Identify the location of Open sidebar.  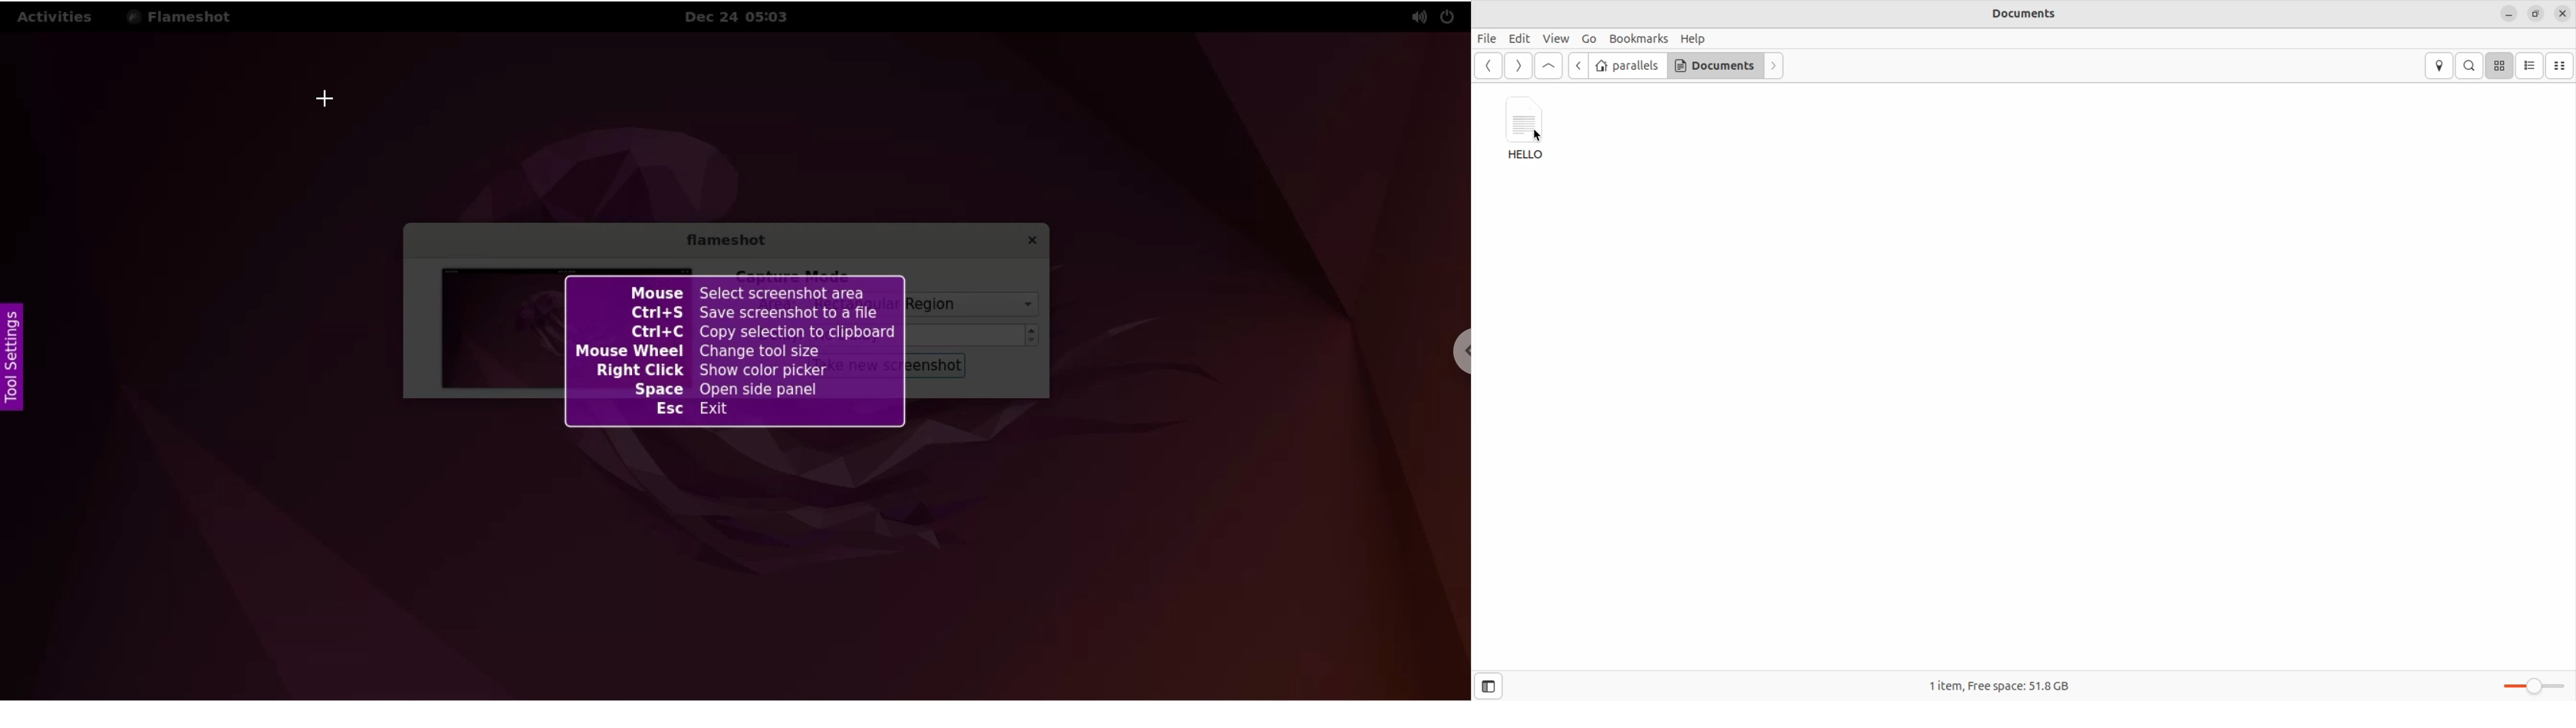
(1493, 686).